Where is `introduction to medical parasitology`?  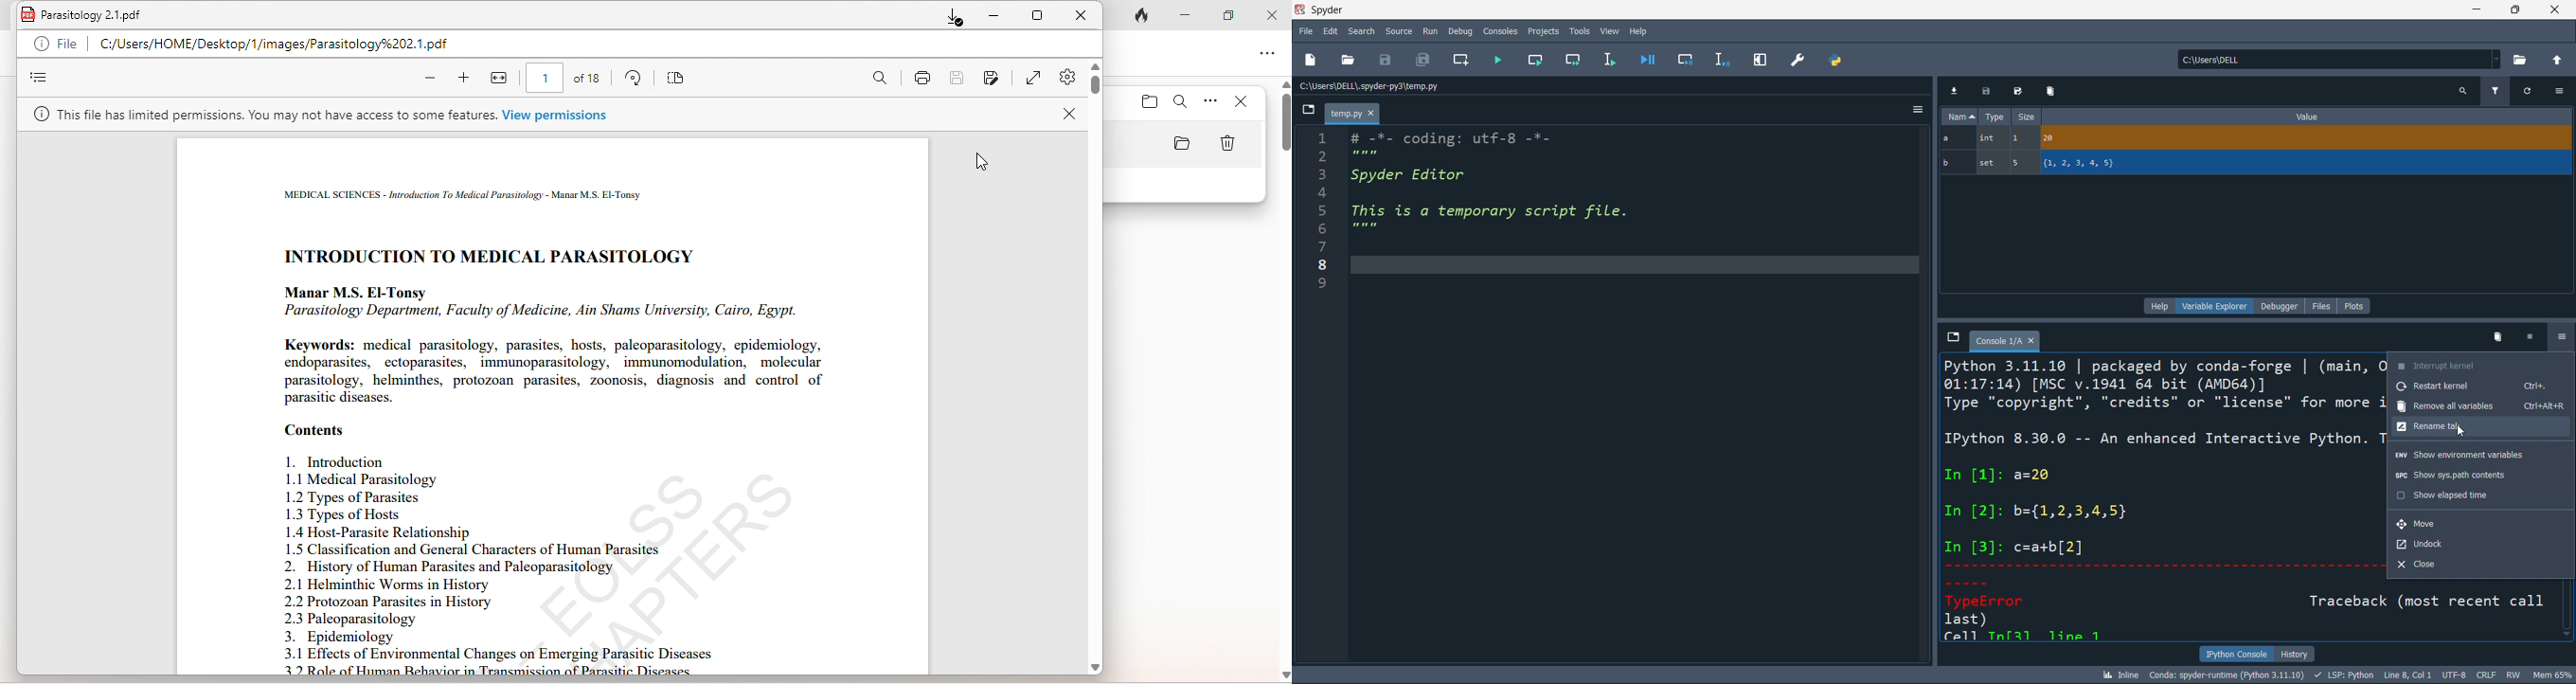 introduction to medical parasitology is located at coordinates (505, 261).